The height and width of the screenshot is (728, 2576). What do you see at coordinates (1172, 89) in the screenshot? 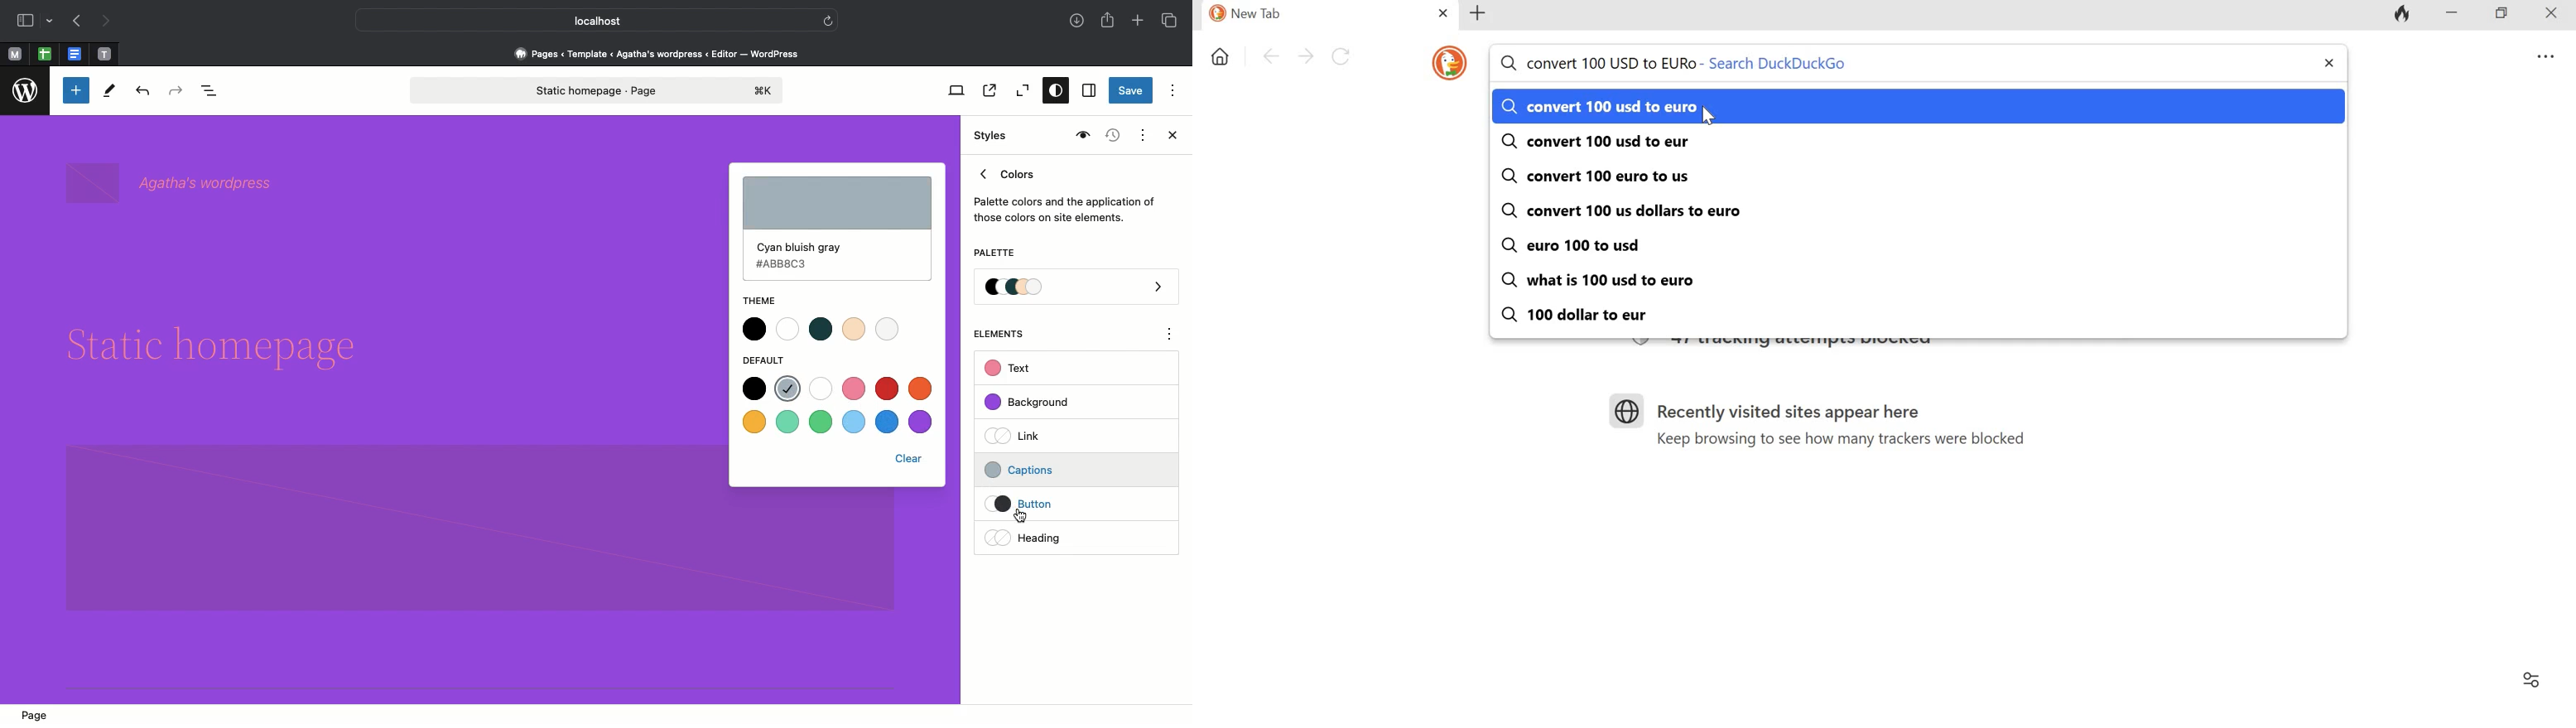
I see `Options` at bounding box center [1172, 89].